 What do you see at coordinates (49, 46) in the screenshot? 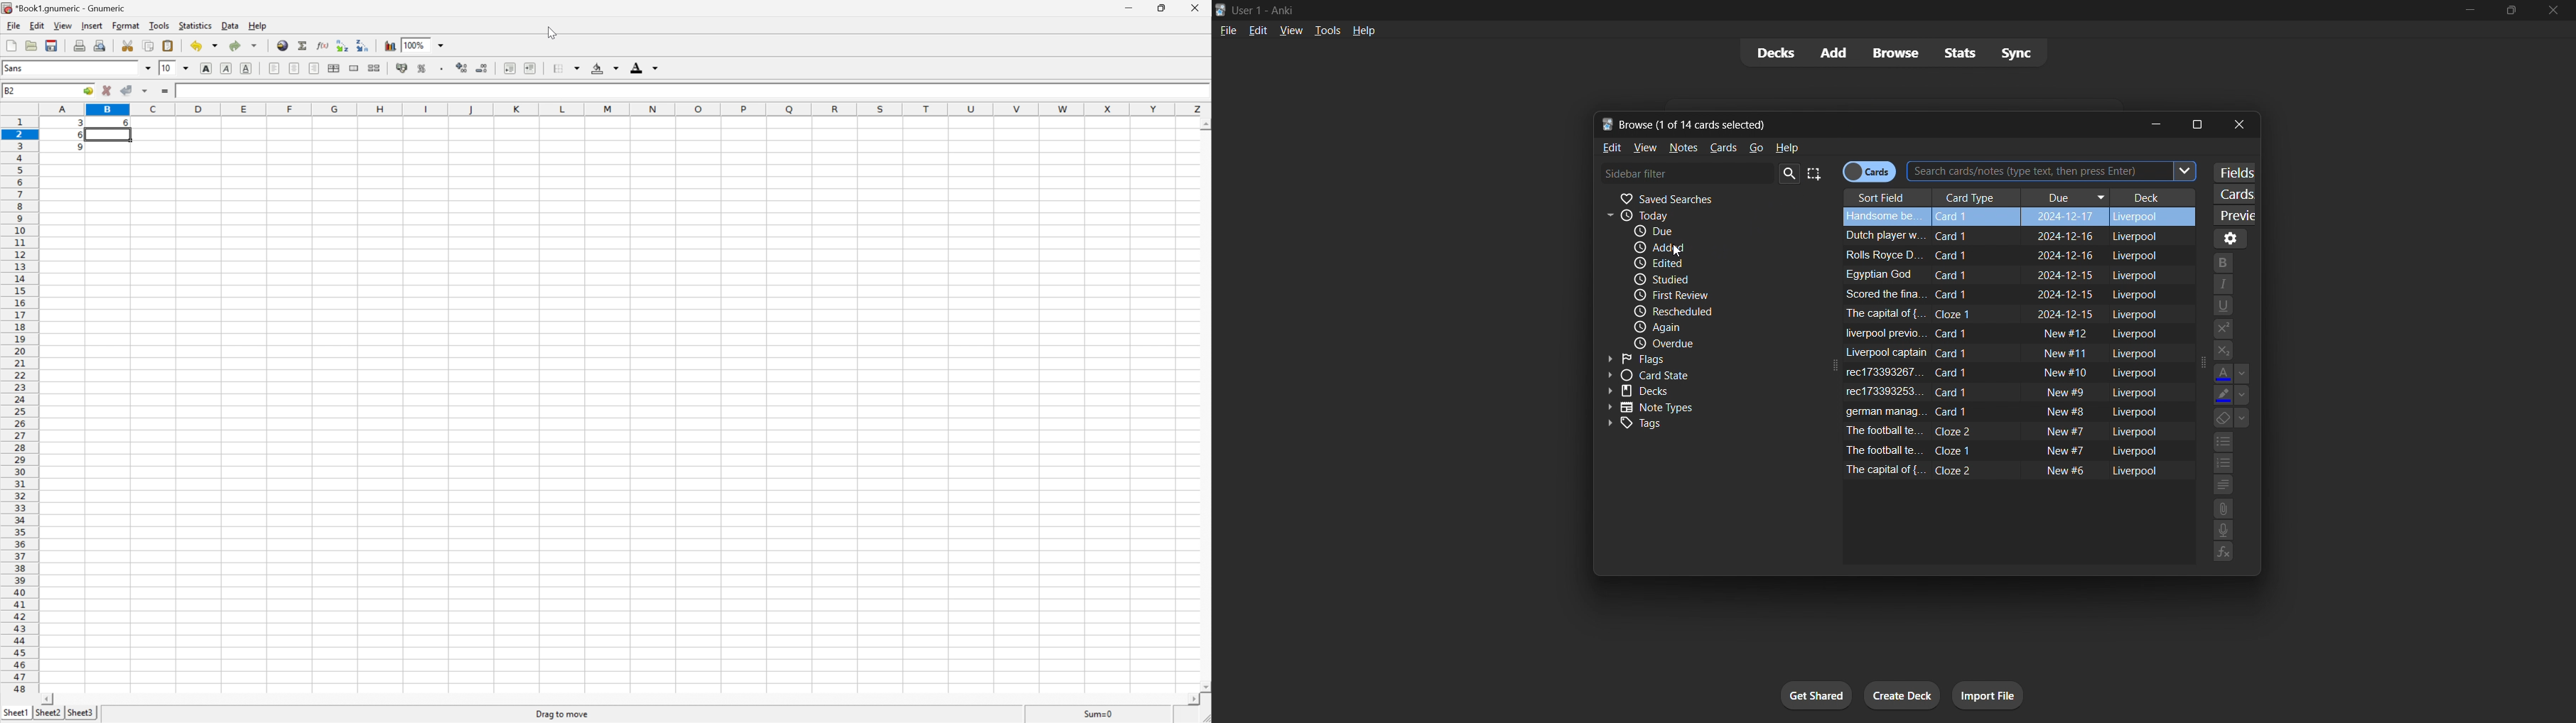
I see `Save current workbook` at bounding box center [49, 46].